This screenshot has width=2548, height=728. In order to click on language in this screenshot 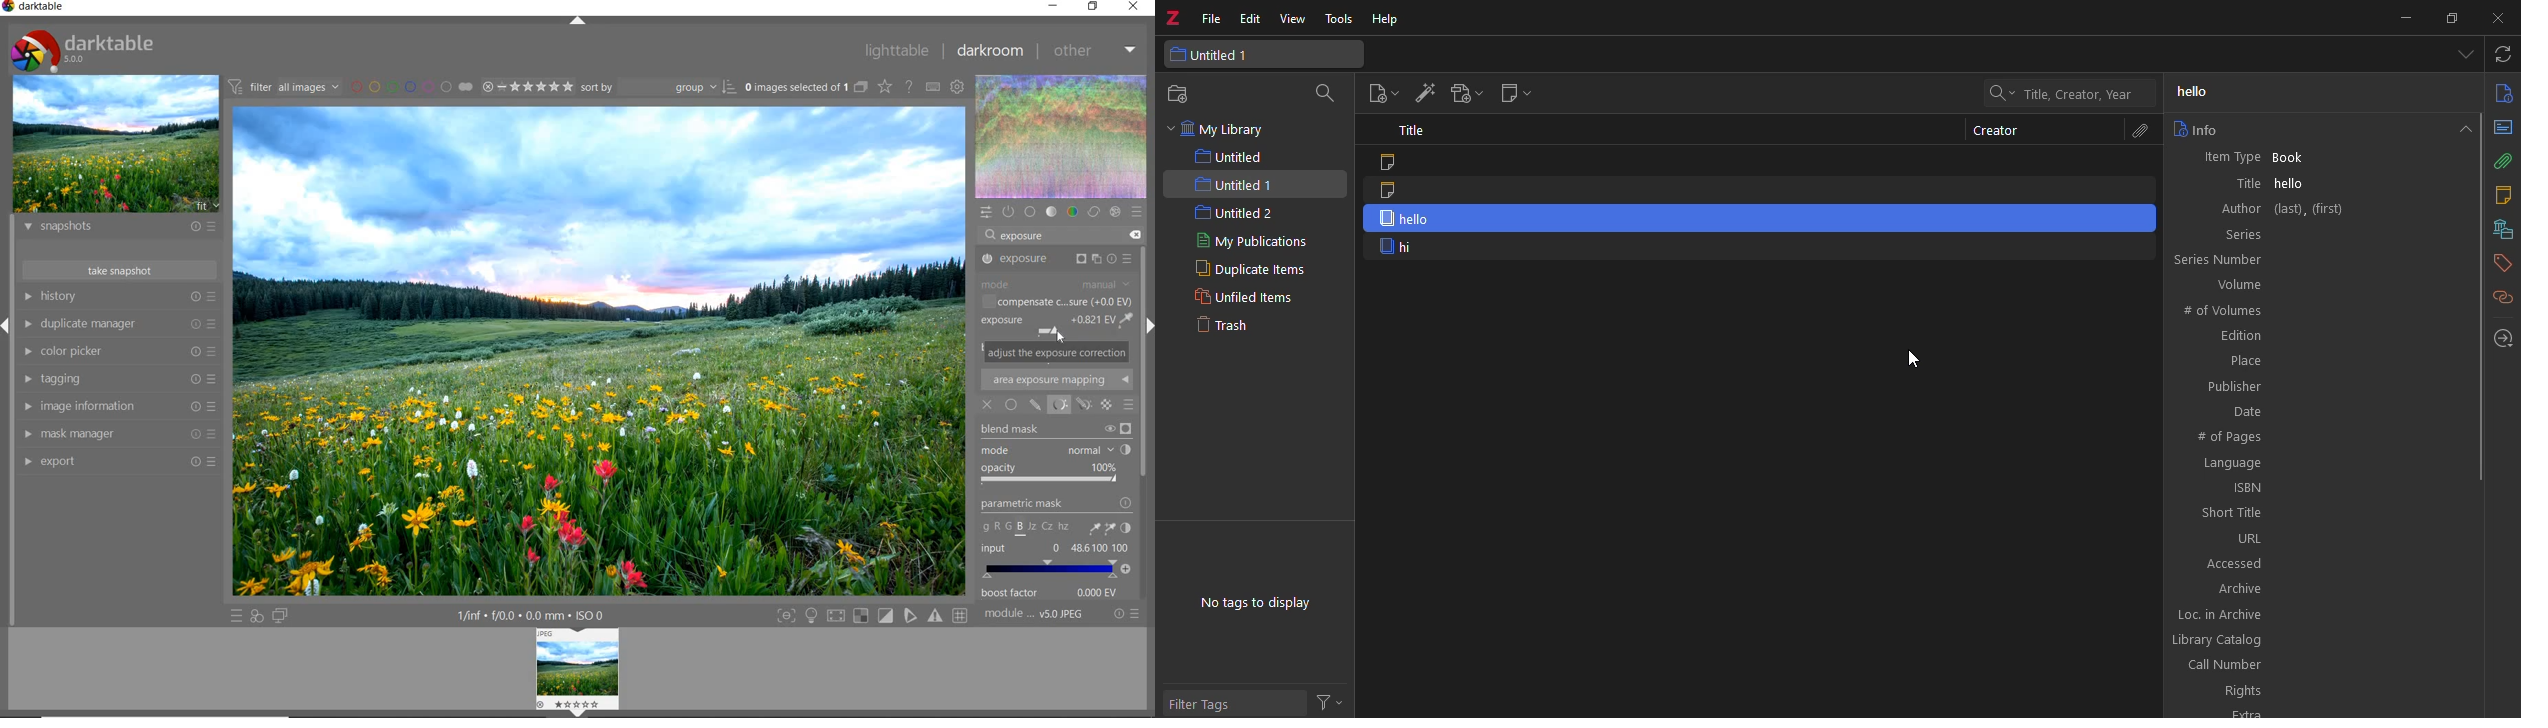, I will do `click(2319, 463)`.